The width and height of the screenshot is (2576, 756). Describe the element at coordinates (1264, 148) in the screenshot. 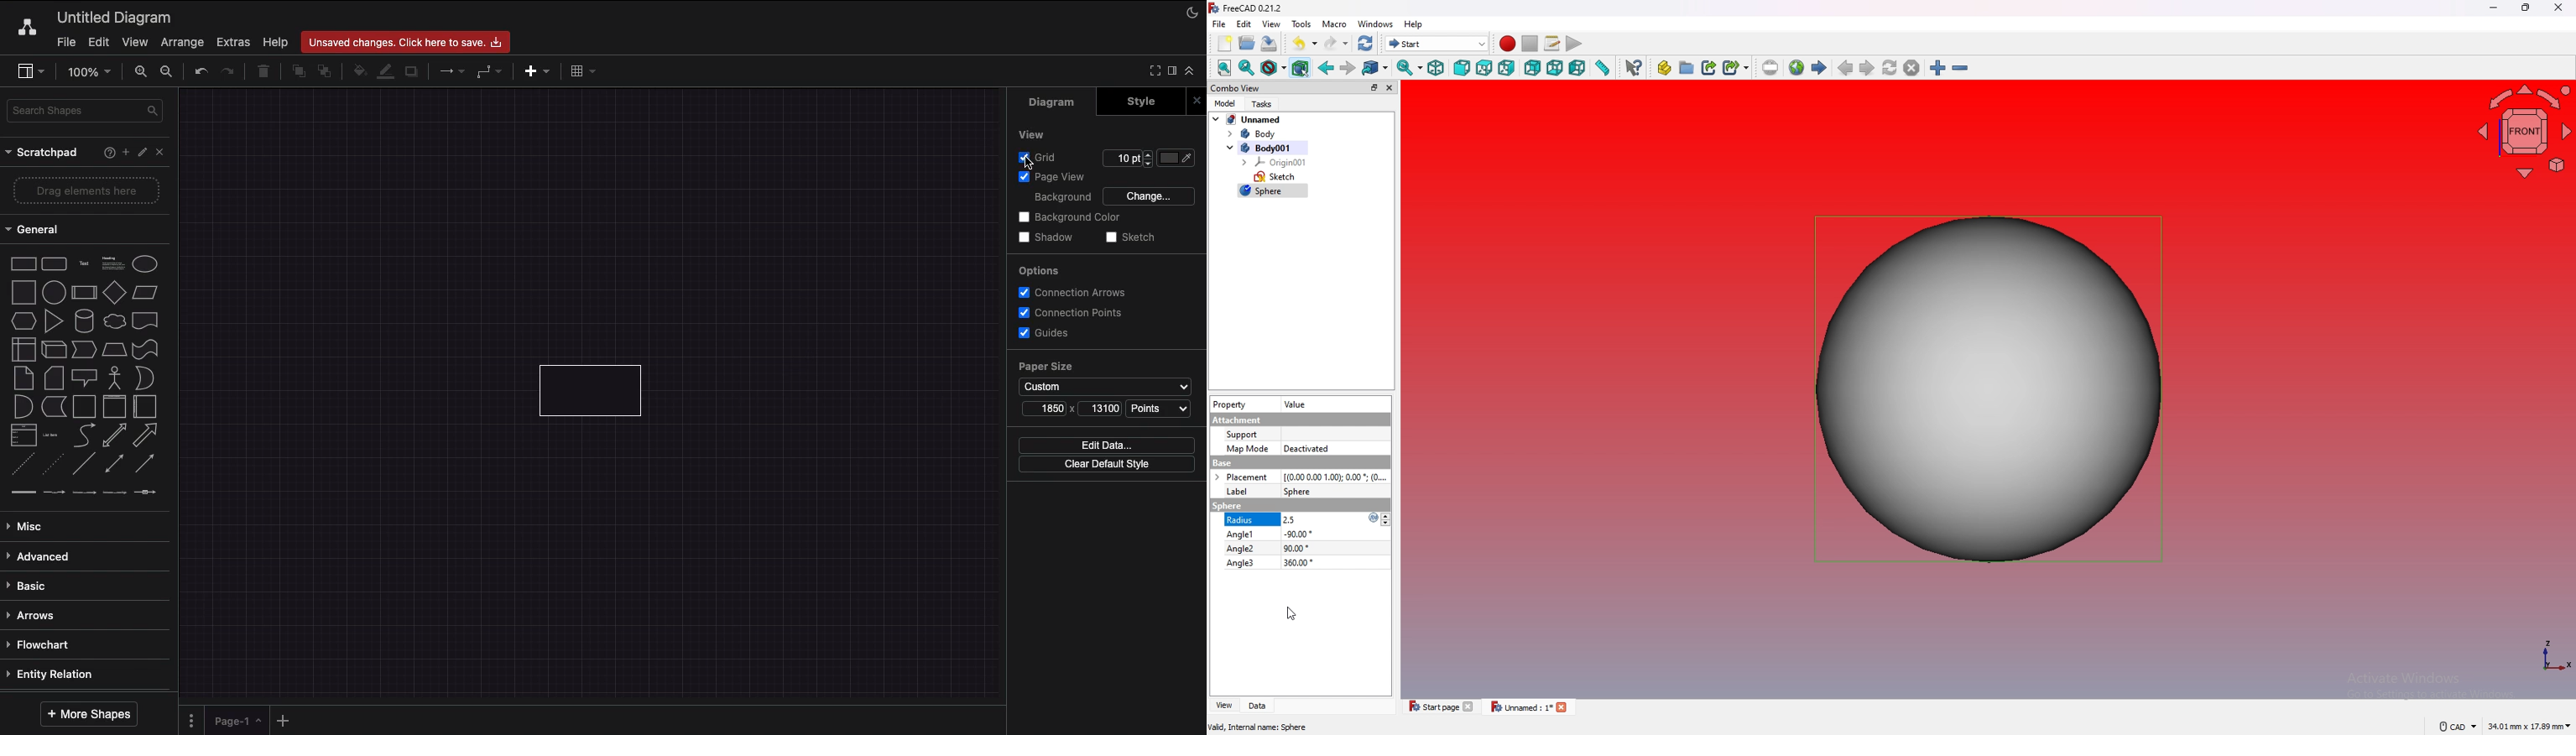

I see `body001` at that location.